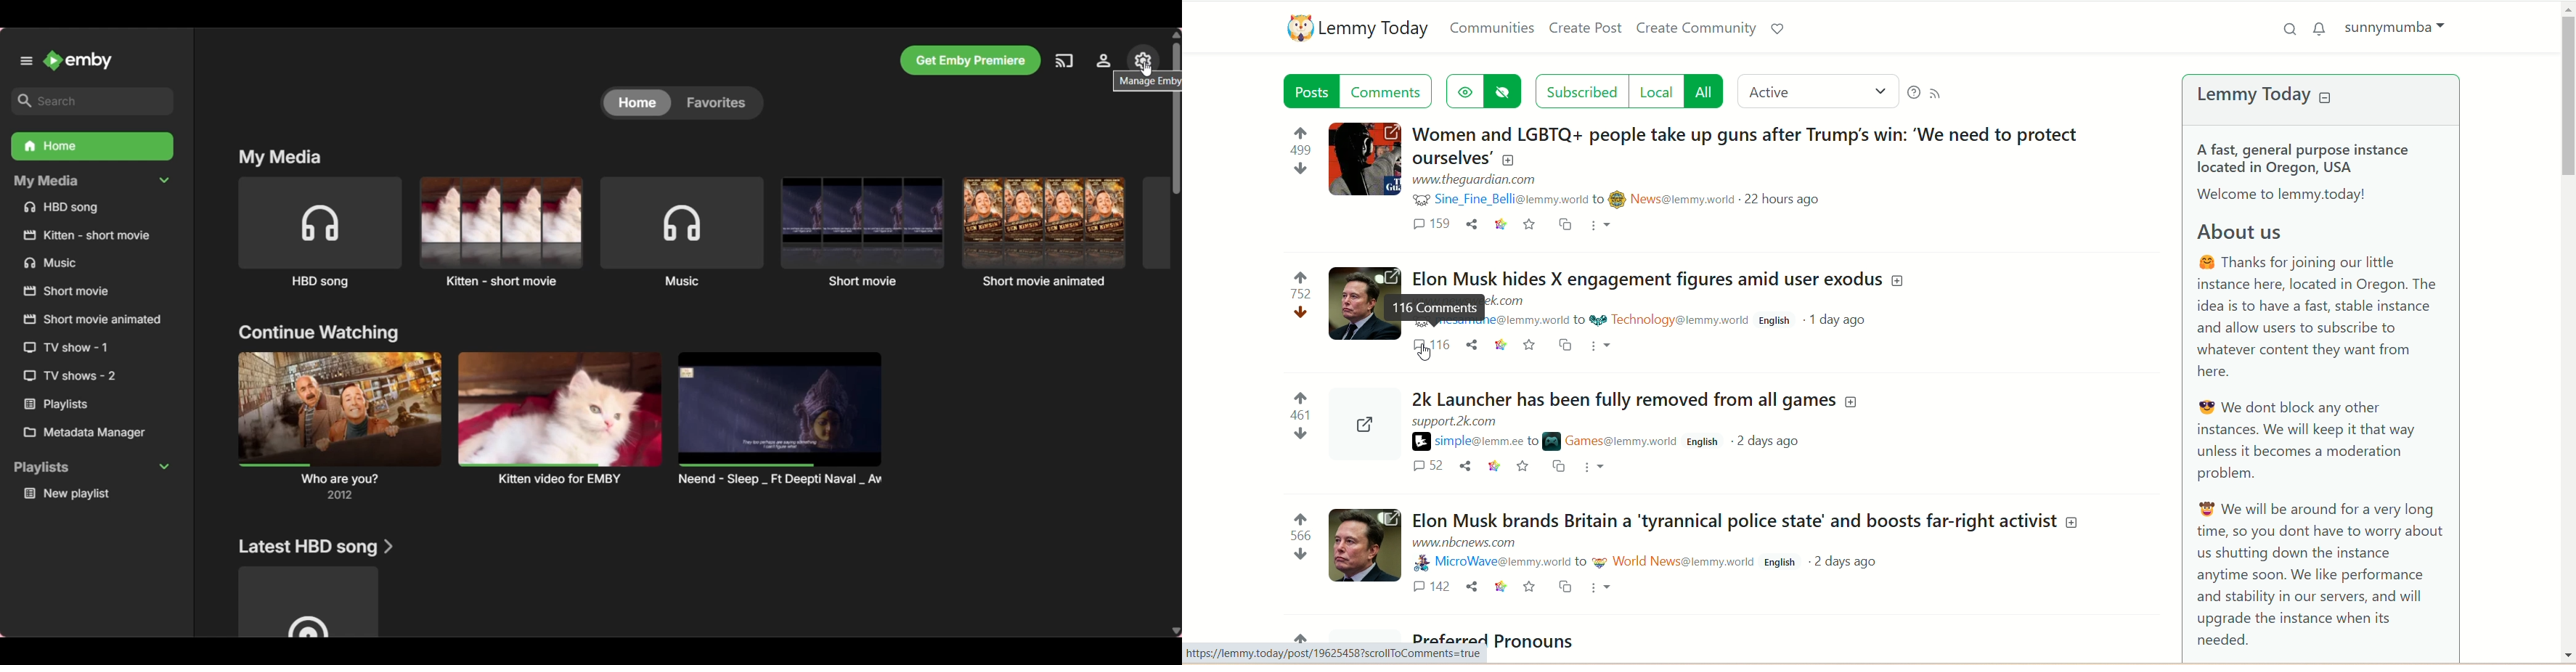 The image size is (2576, 672). What do you see at coordinates (93, 318) in the screenshot?
I see `Short movie` at bounding box center [93, 318].